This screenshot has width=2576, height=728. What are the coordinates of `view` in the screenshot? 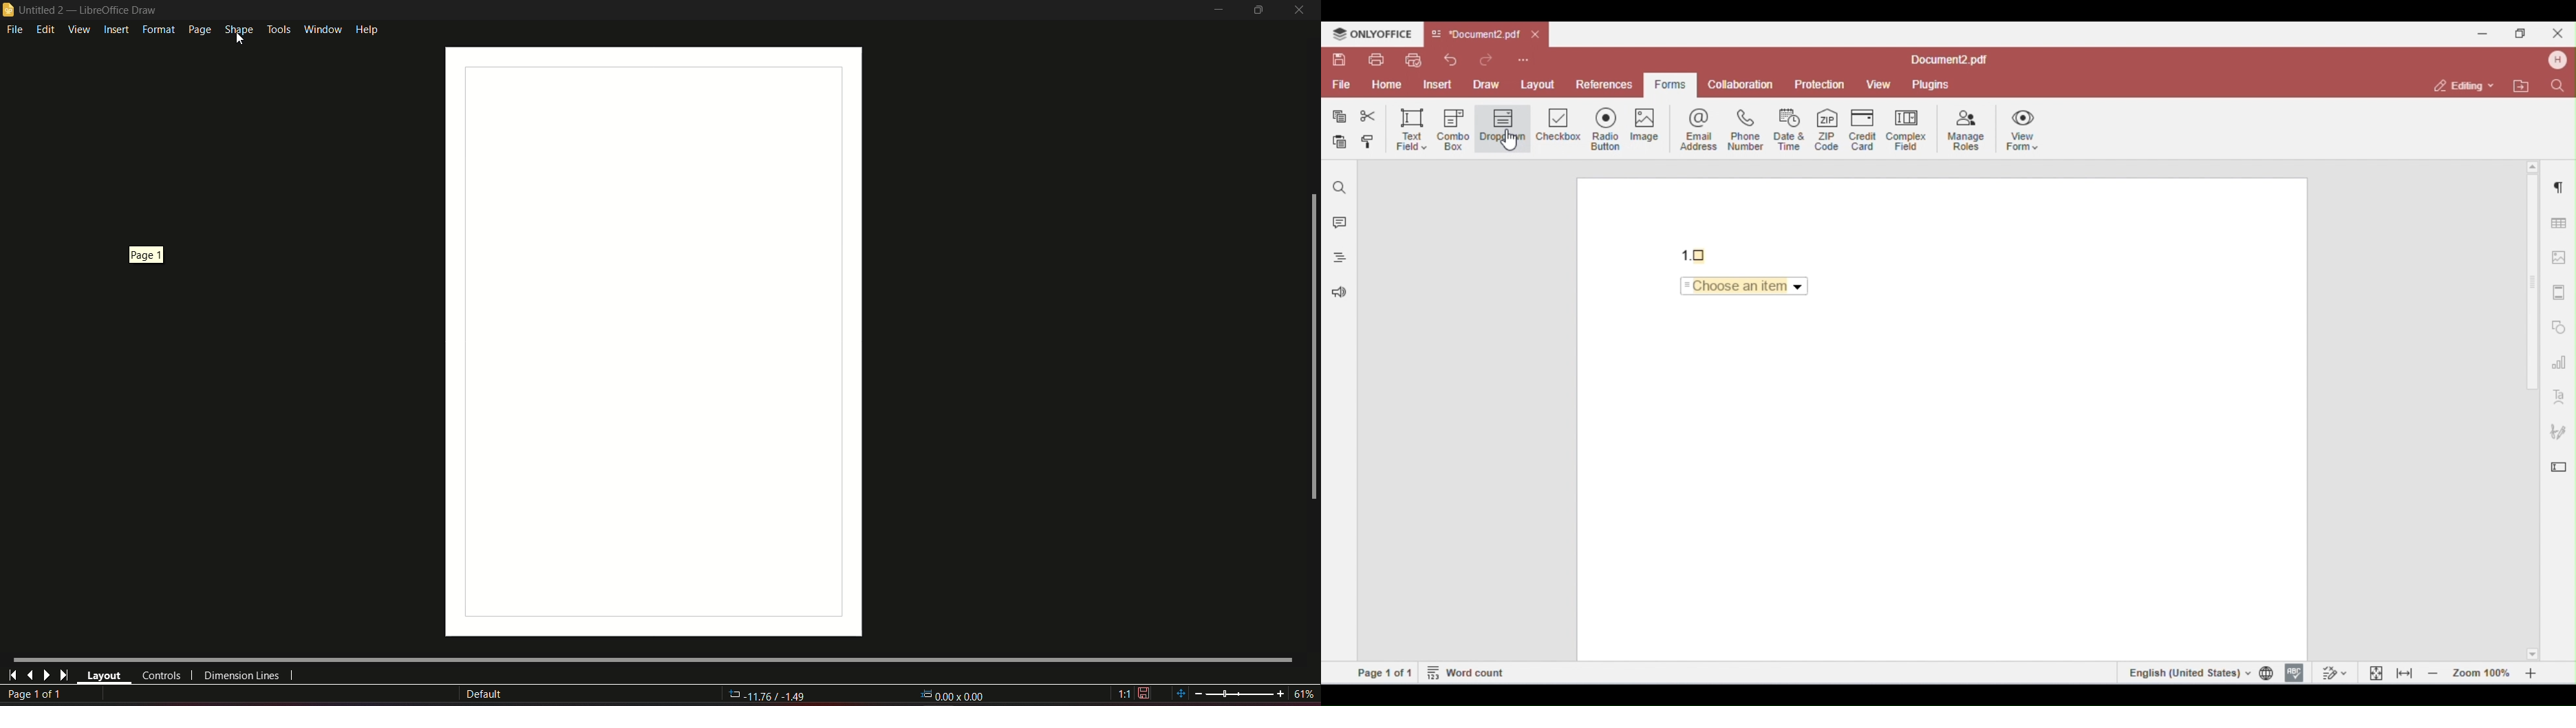 It's located at (78, 29).